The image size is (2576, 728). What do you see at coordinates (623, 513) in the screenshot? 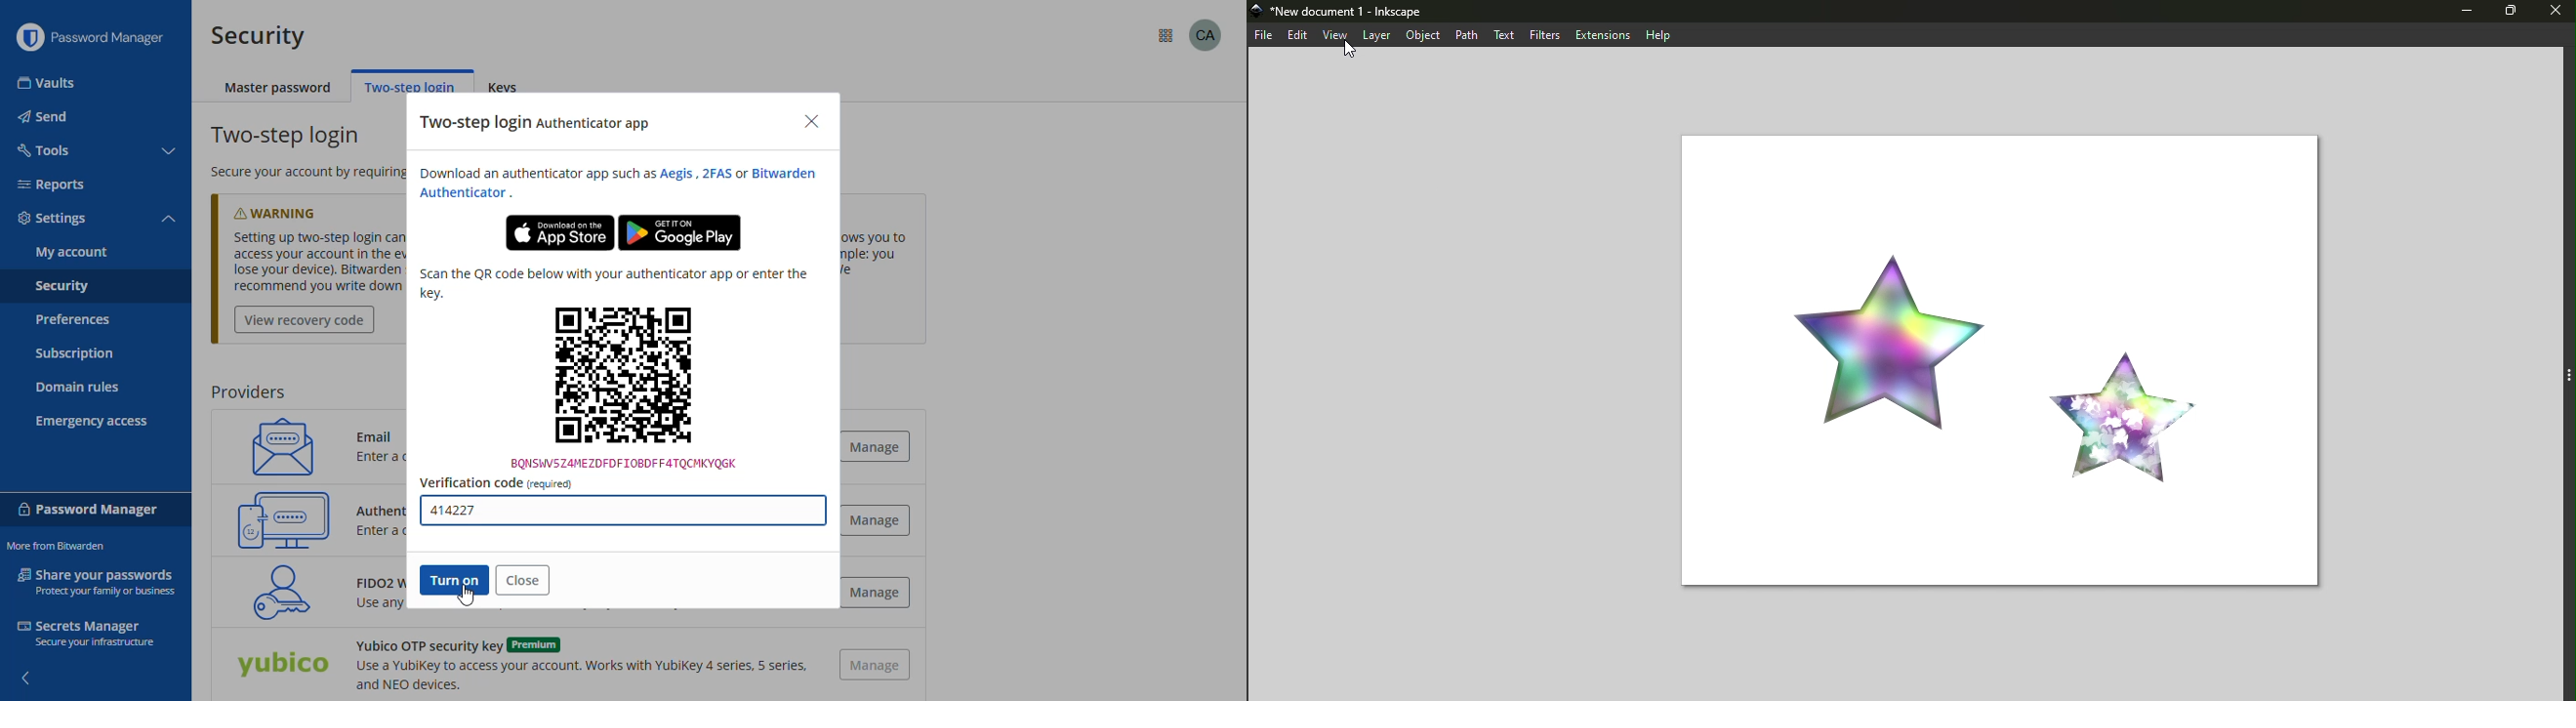
I see `verification code inserted` at bounding box center [623, 513].